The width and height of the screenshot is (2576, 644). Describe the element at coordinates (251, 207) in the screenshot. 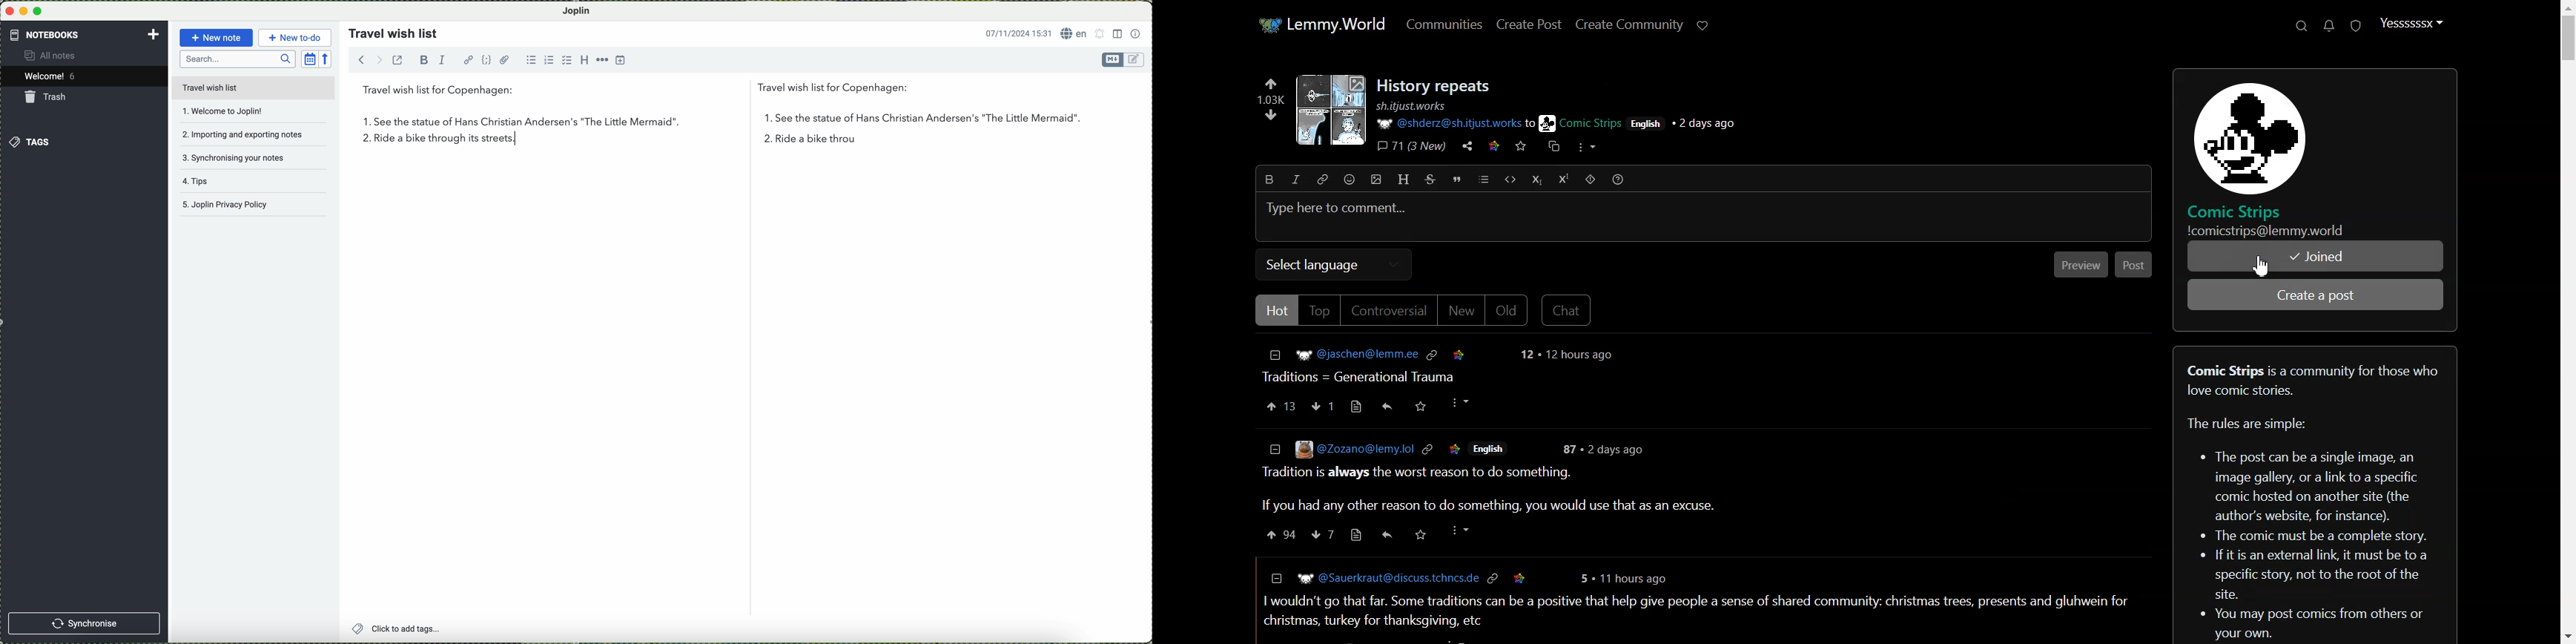

I see `Joplin privacy policy` at that location.